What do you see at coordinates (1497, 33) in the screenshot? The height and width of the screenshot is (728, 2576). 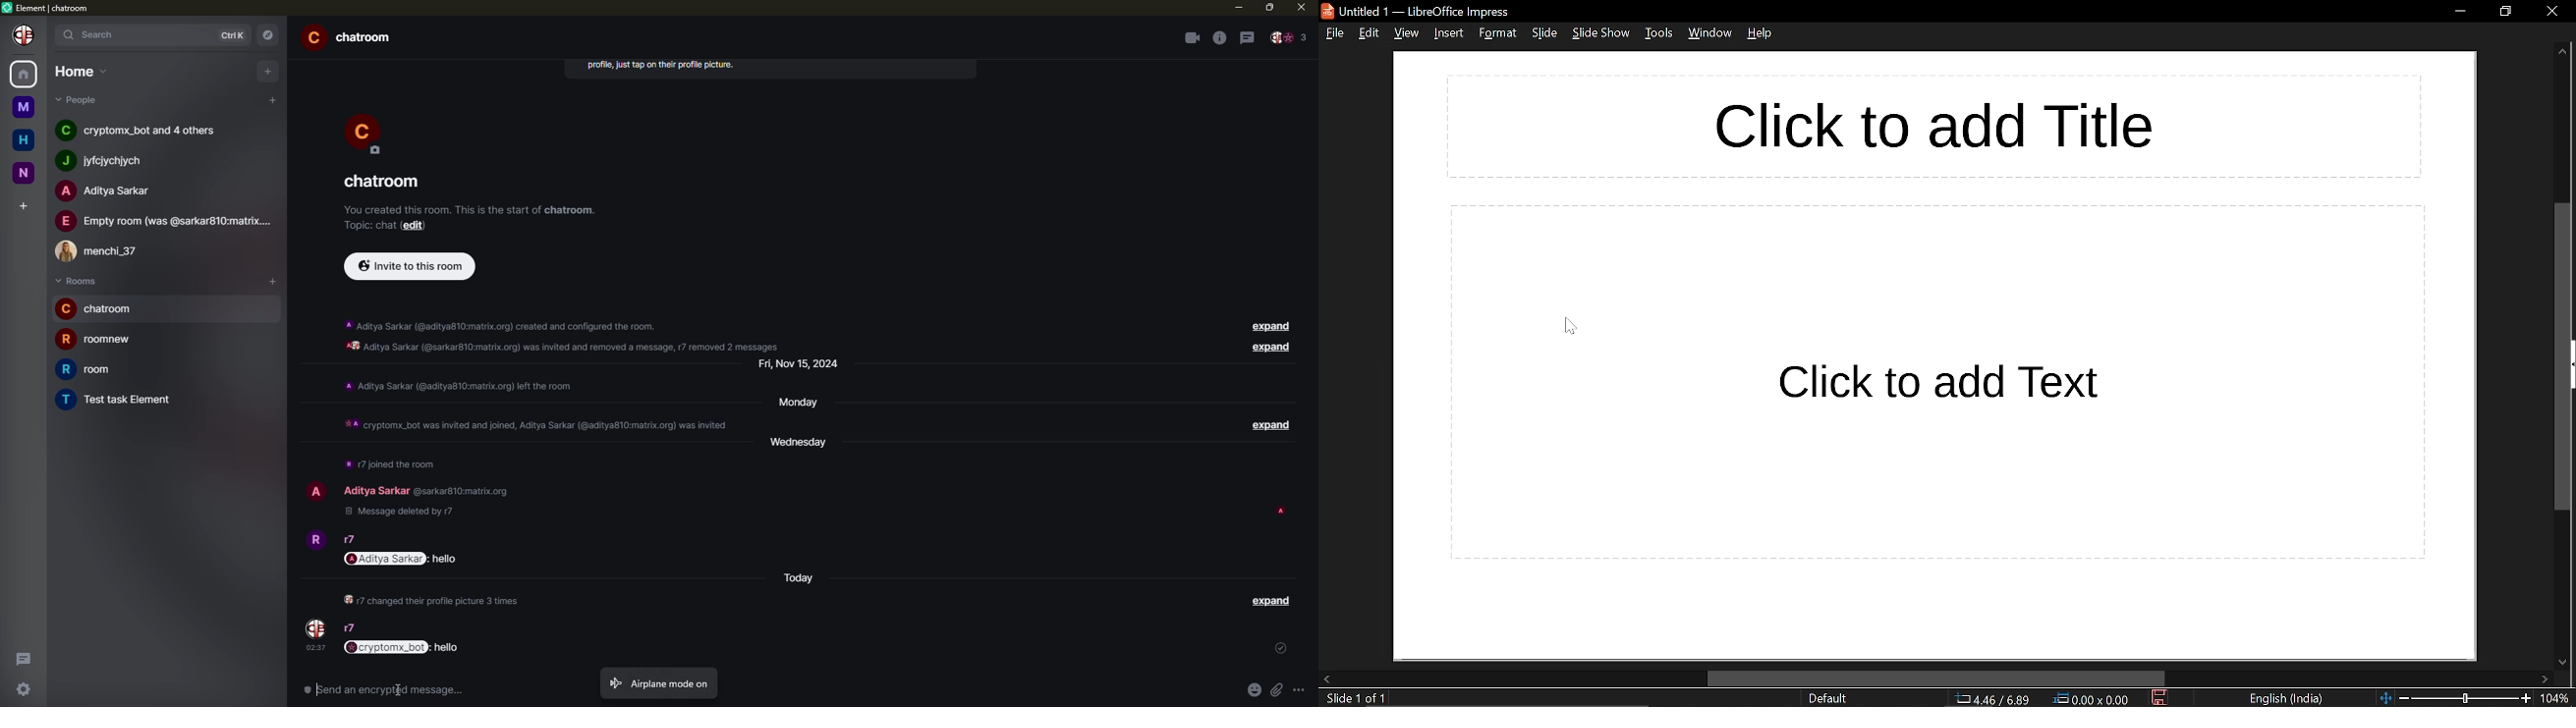 I see `format` at bounding box center [1497, 33].